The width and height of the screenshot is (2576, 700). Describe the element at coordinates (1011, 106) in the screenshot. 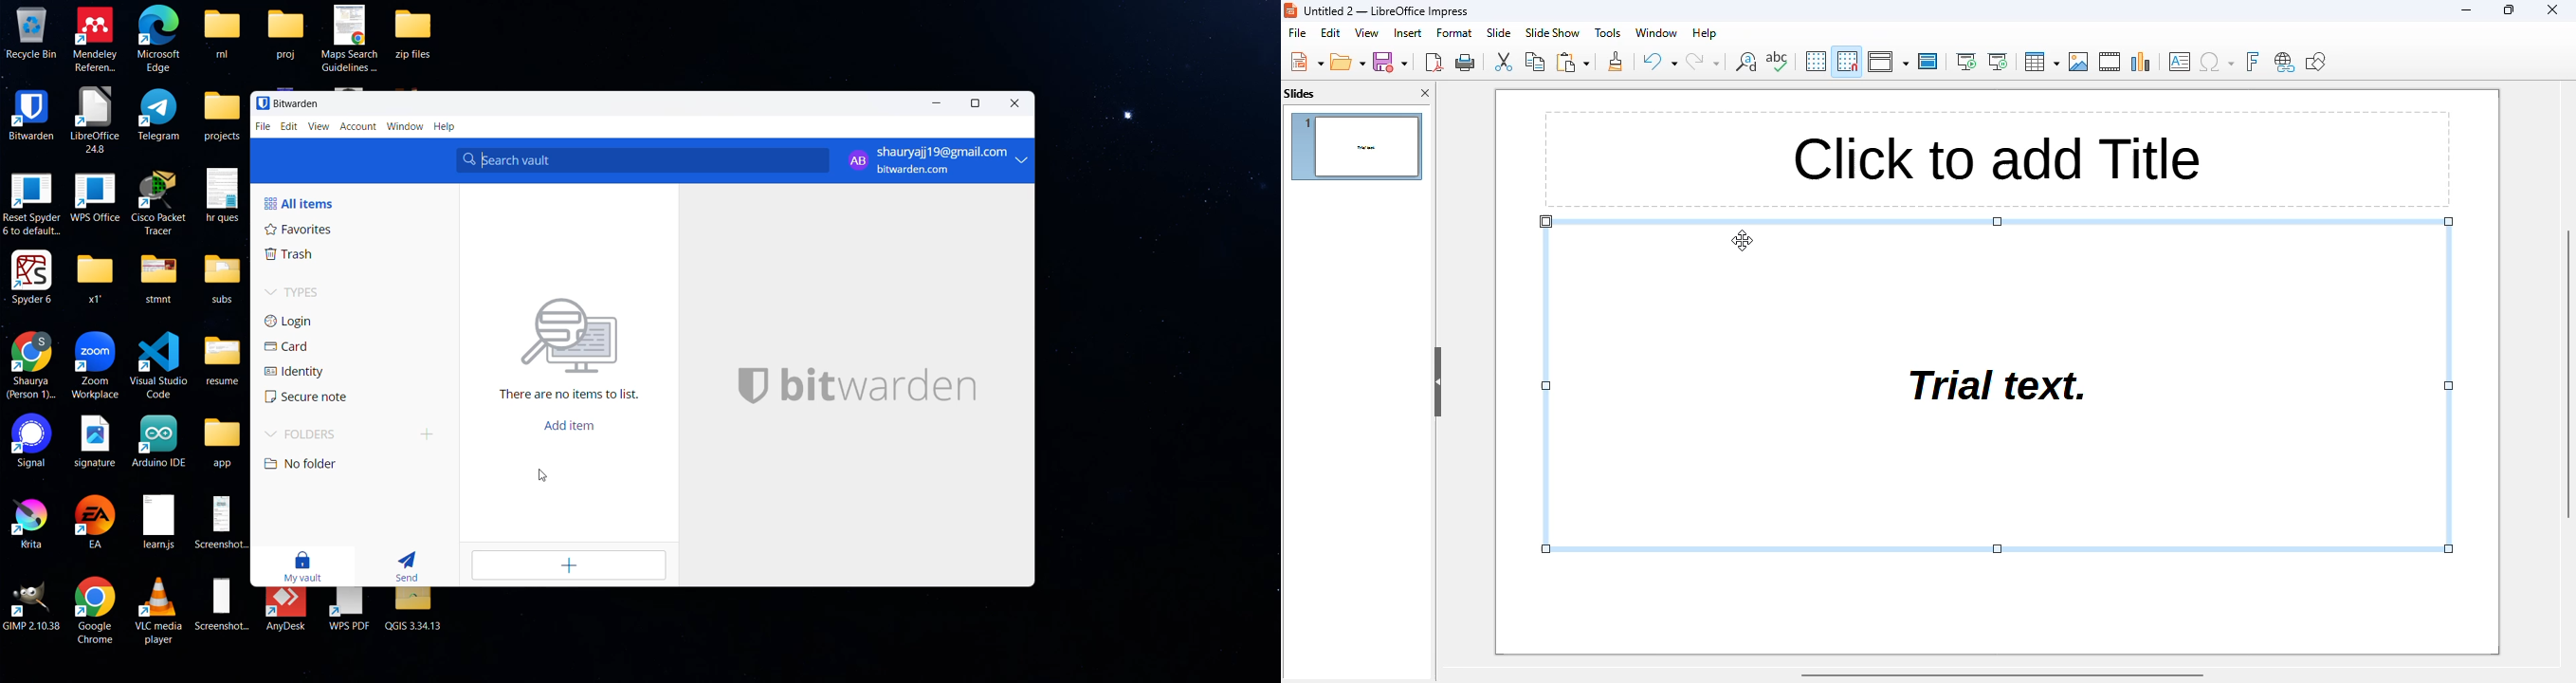

I see `close` at that location.